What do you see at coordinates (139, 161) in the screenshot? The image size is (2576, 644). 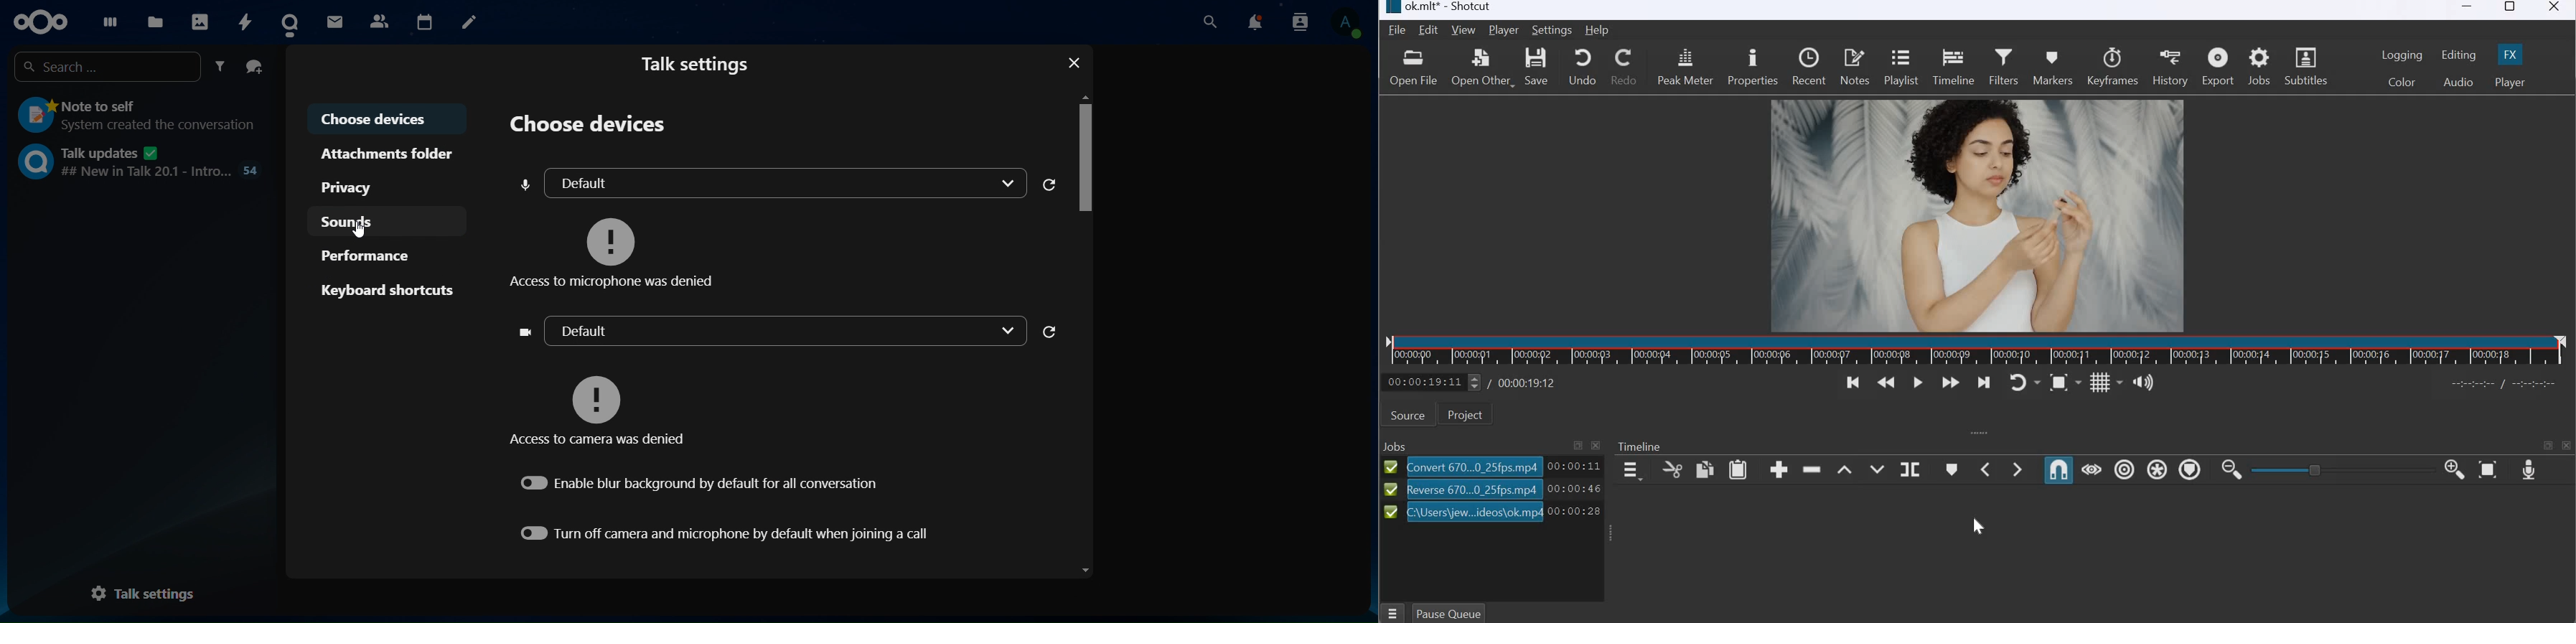 I see `talk updates ## New in talk 20.1 - intro ...54` at bounding box center [139, 161].